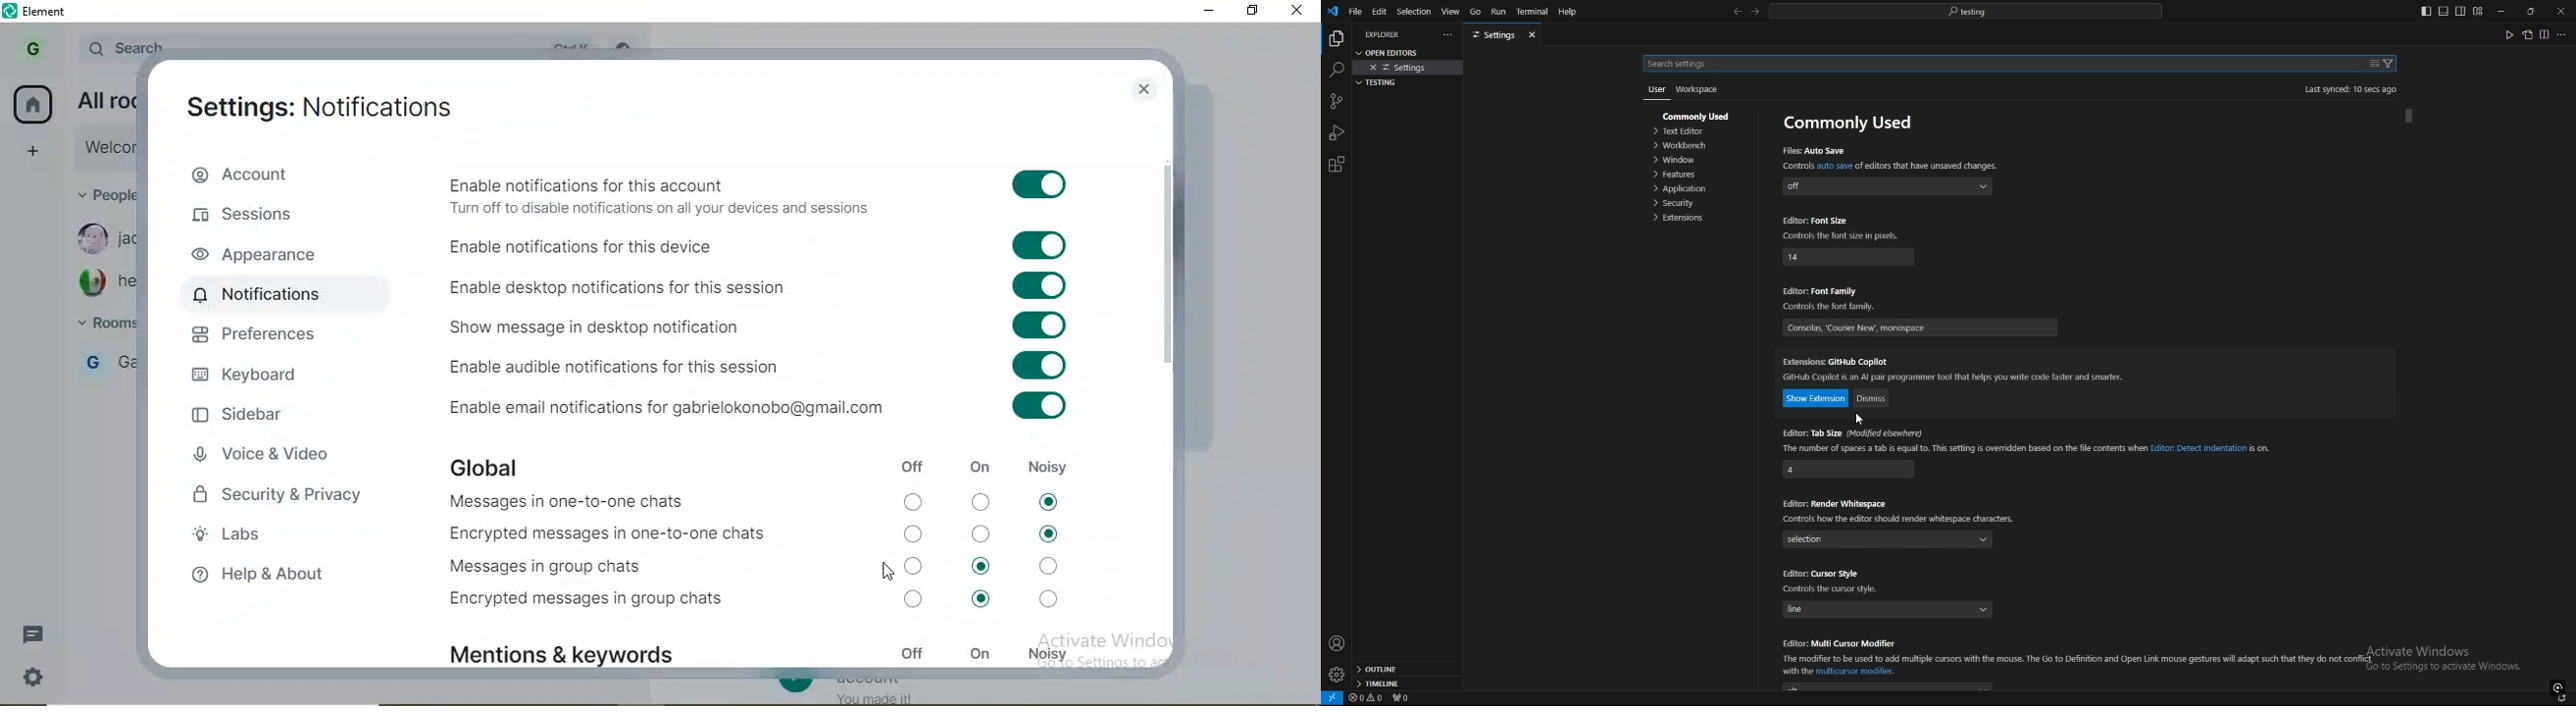 The height and width of the screenshot is (728, 2576). What do you see at coordinates (40, 634) in the screenshot?
I see `messages` at bounding box center [40, 634].